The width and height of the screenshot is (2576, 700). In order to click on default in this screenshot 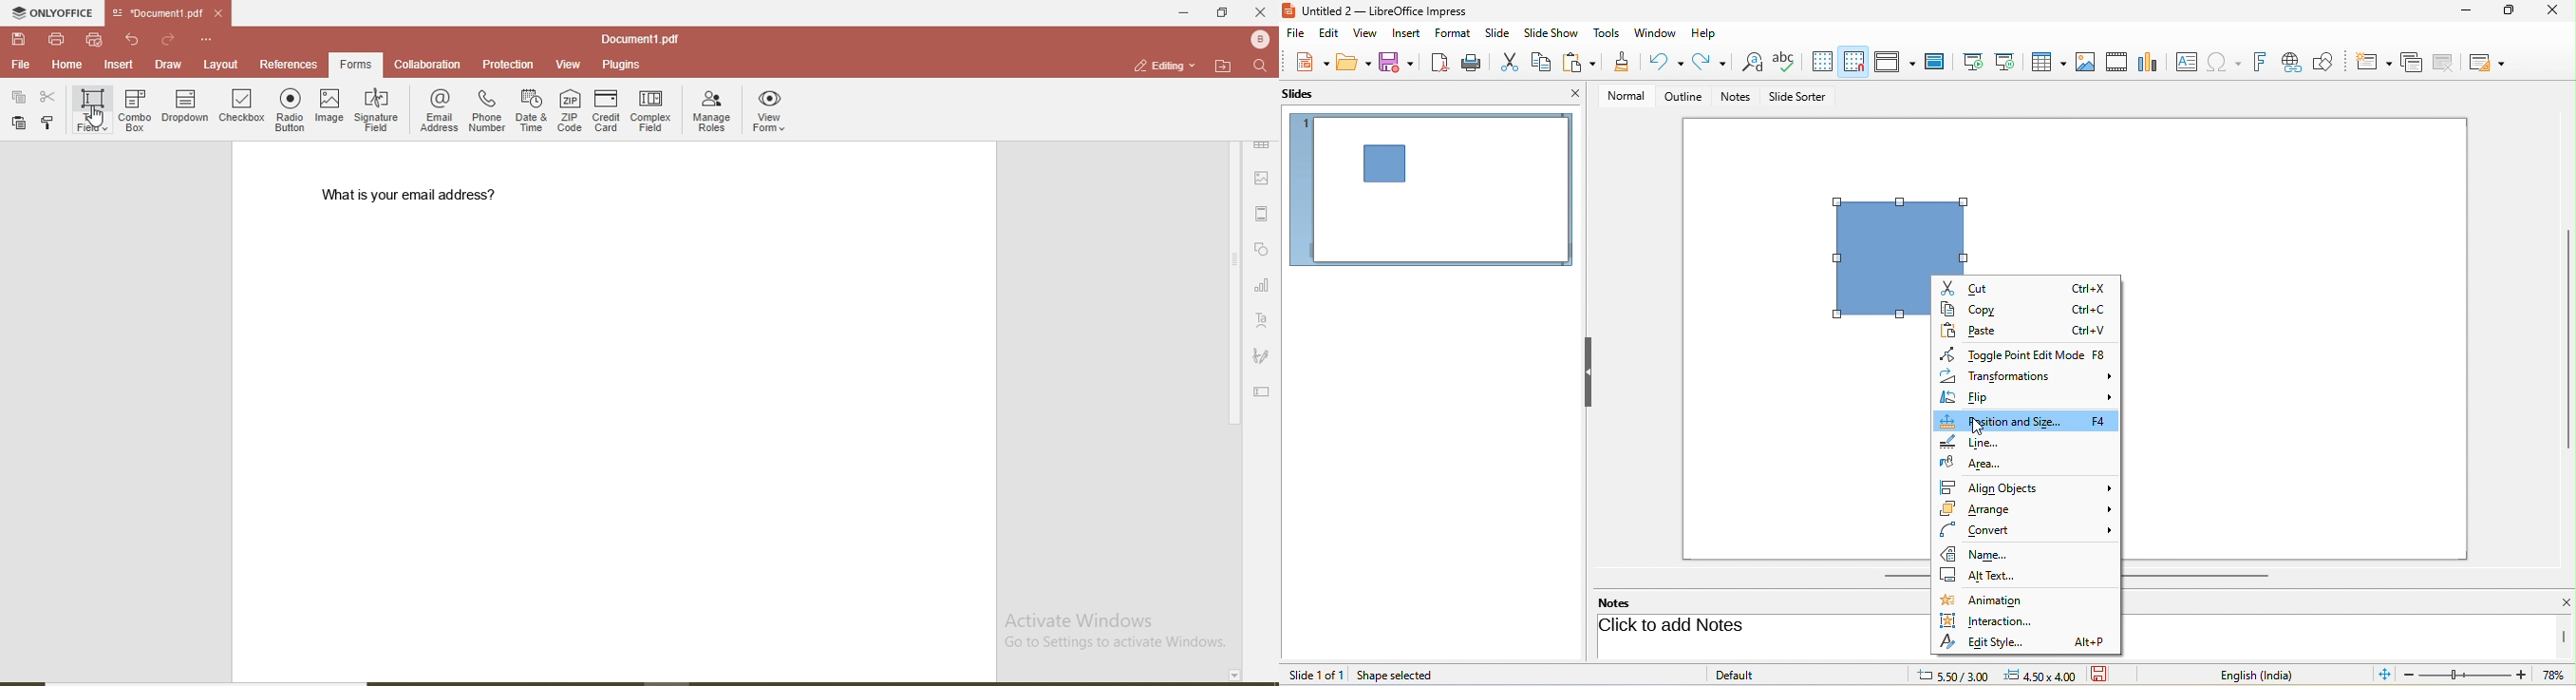, I will do `click(1756, 674)`.